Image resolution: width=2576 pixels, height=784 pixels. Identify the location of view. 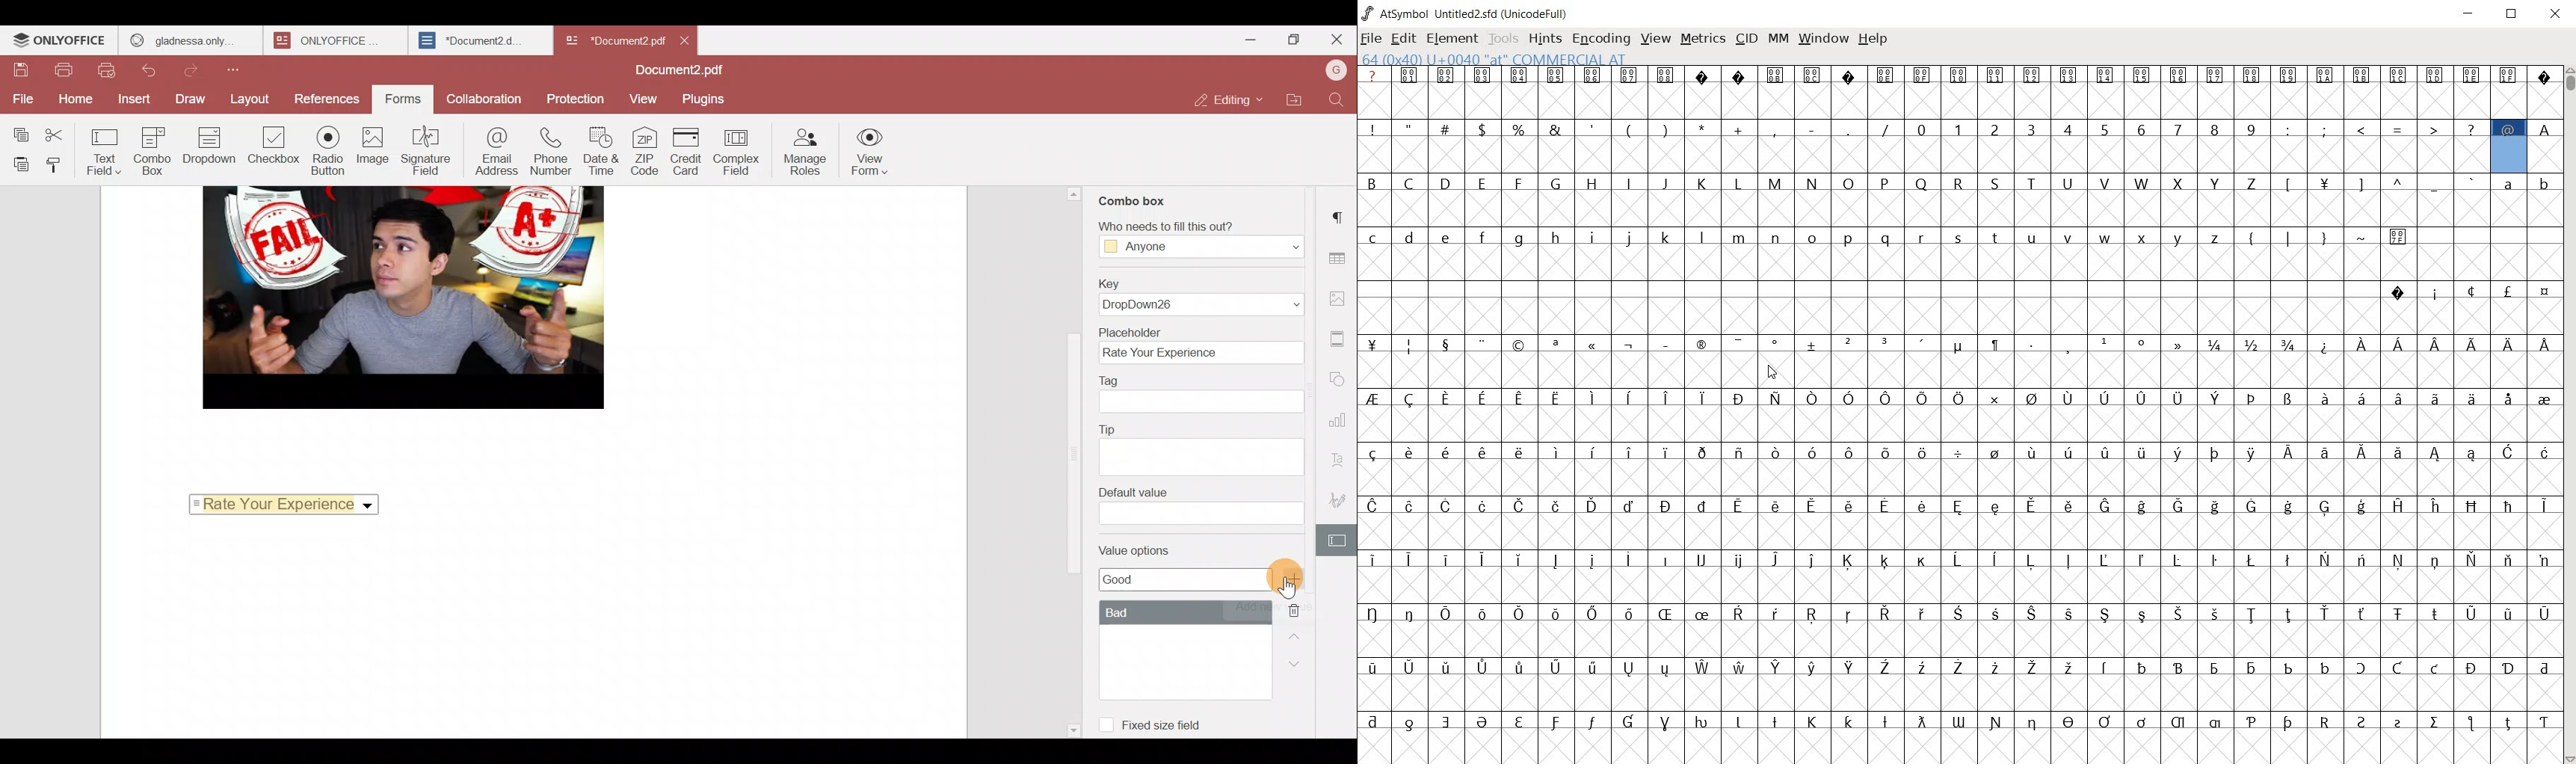
(1654, 39).